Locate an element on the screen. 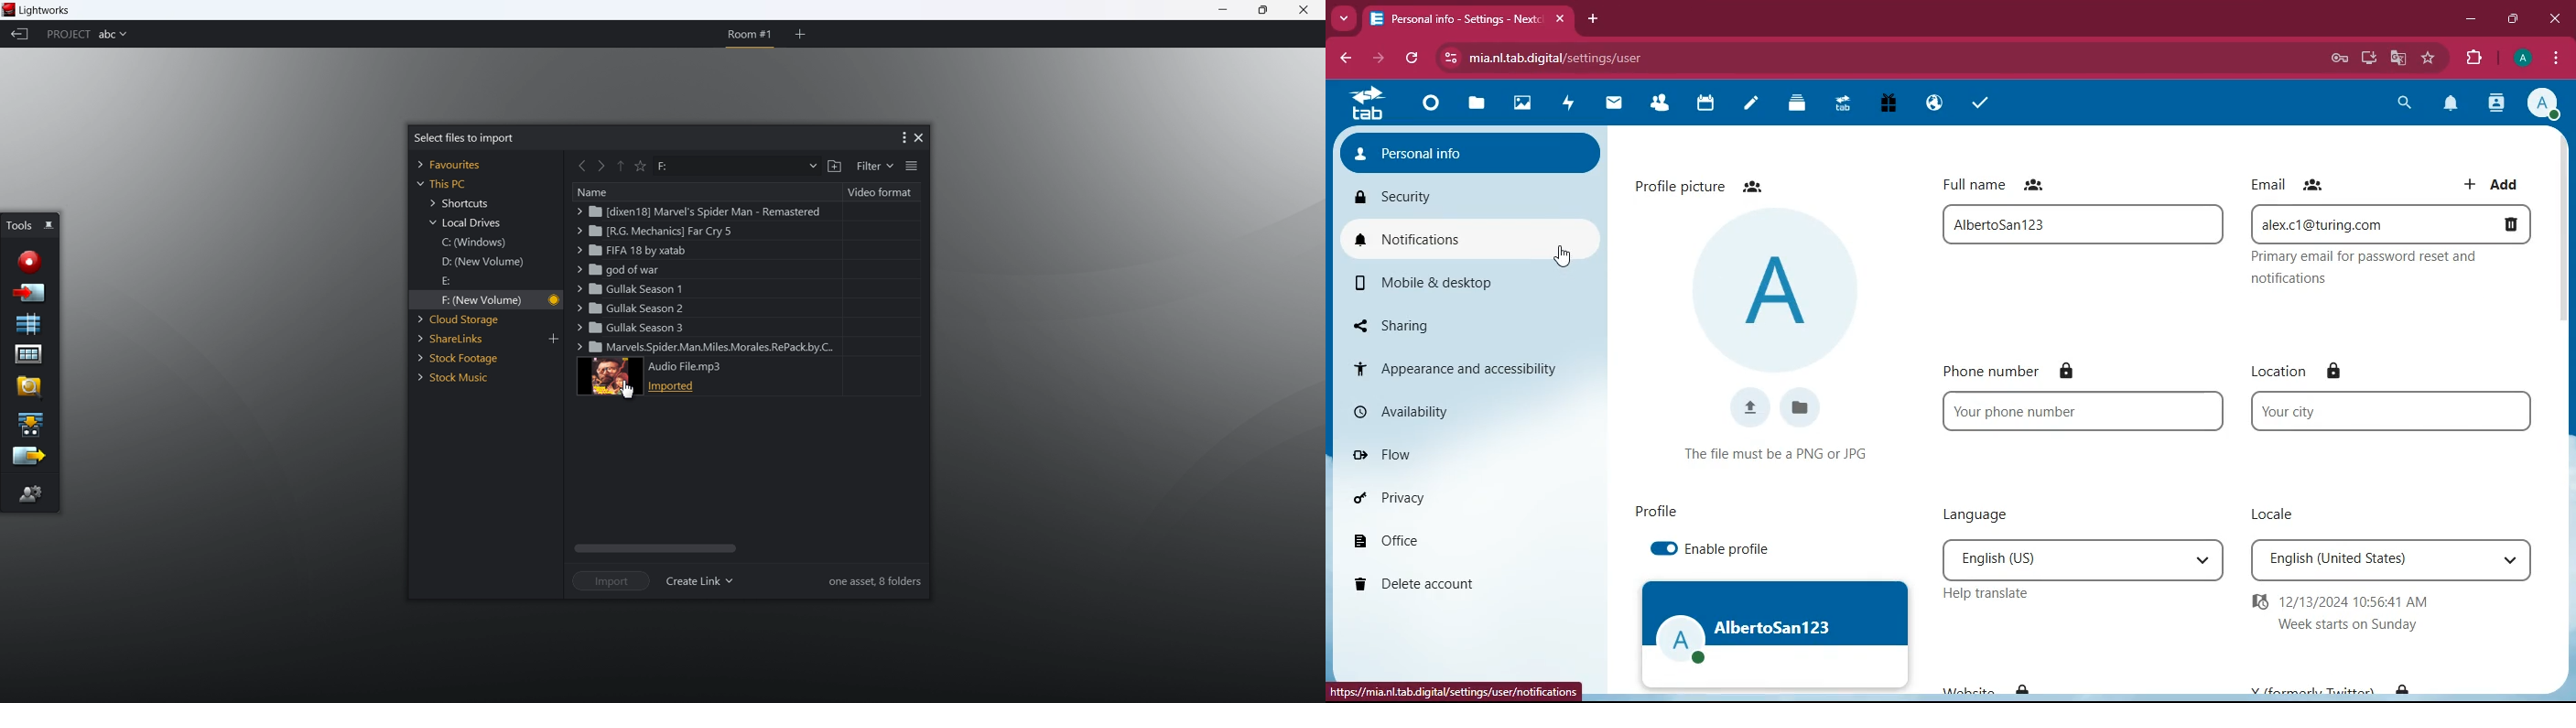 The image size is (2576, 728). calendar is located at coordinates (1705, 105).